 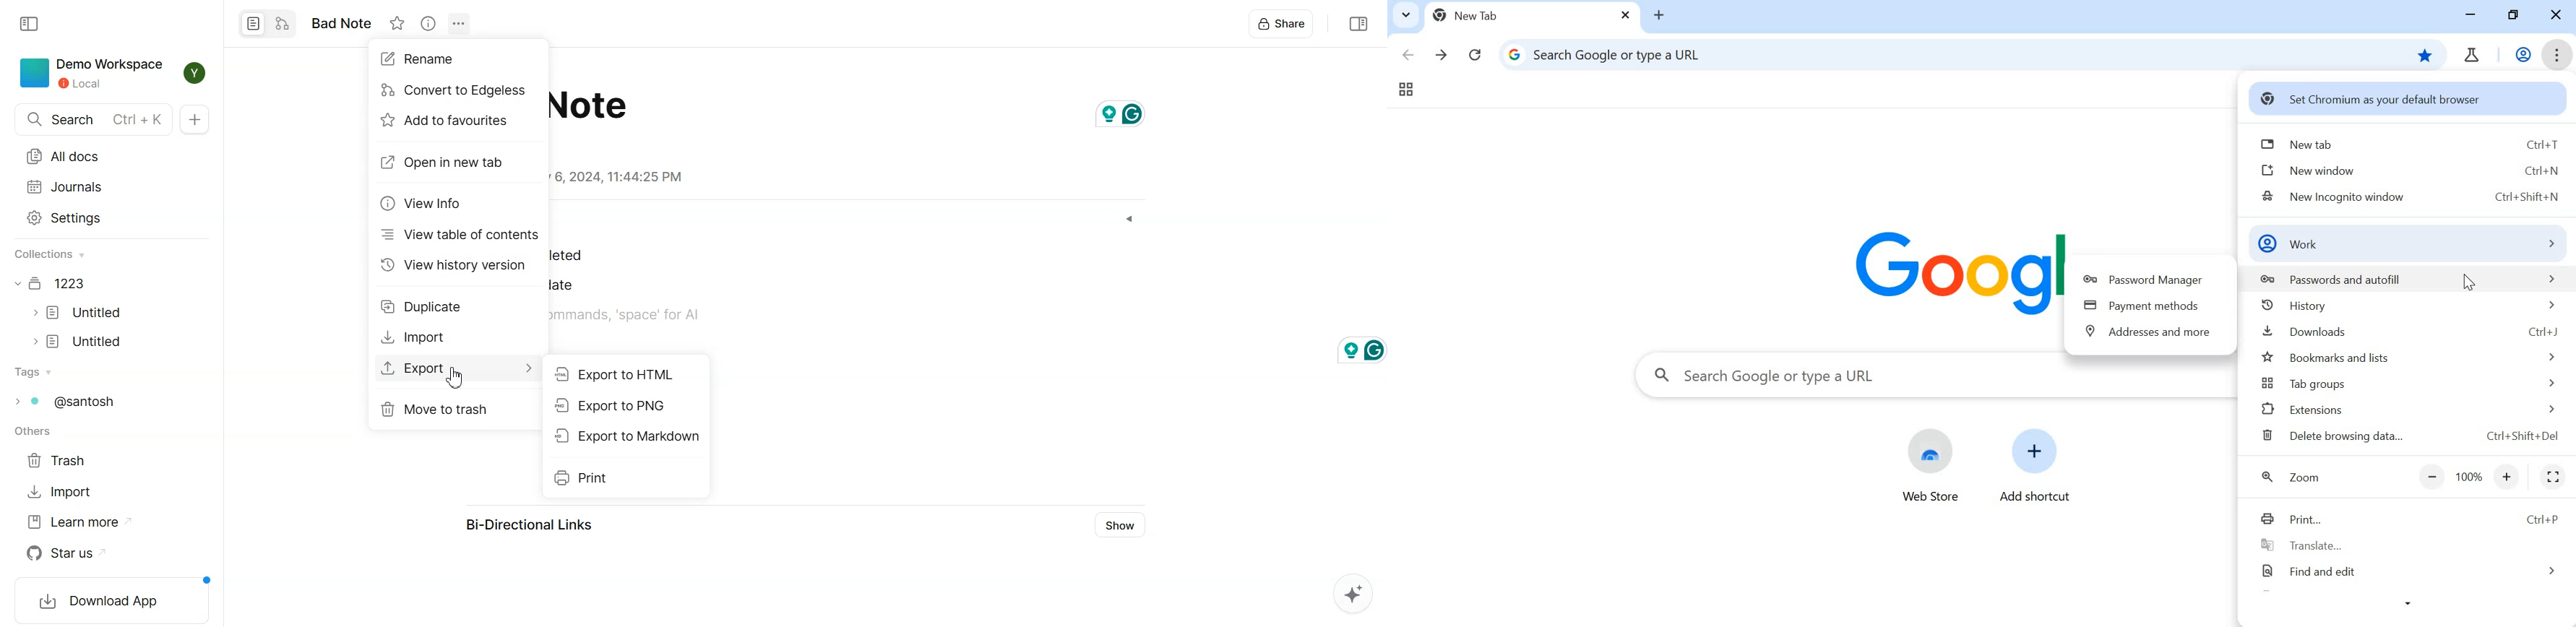 I want to click on extensions, so click(x=2409, y=412).